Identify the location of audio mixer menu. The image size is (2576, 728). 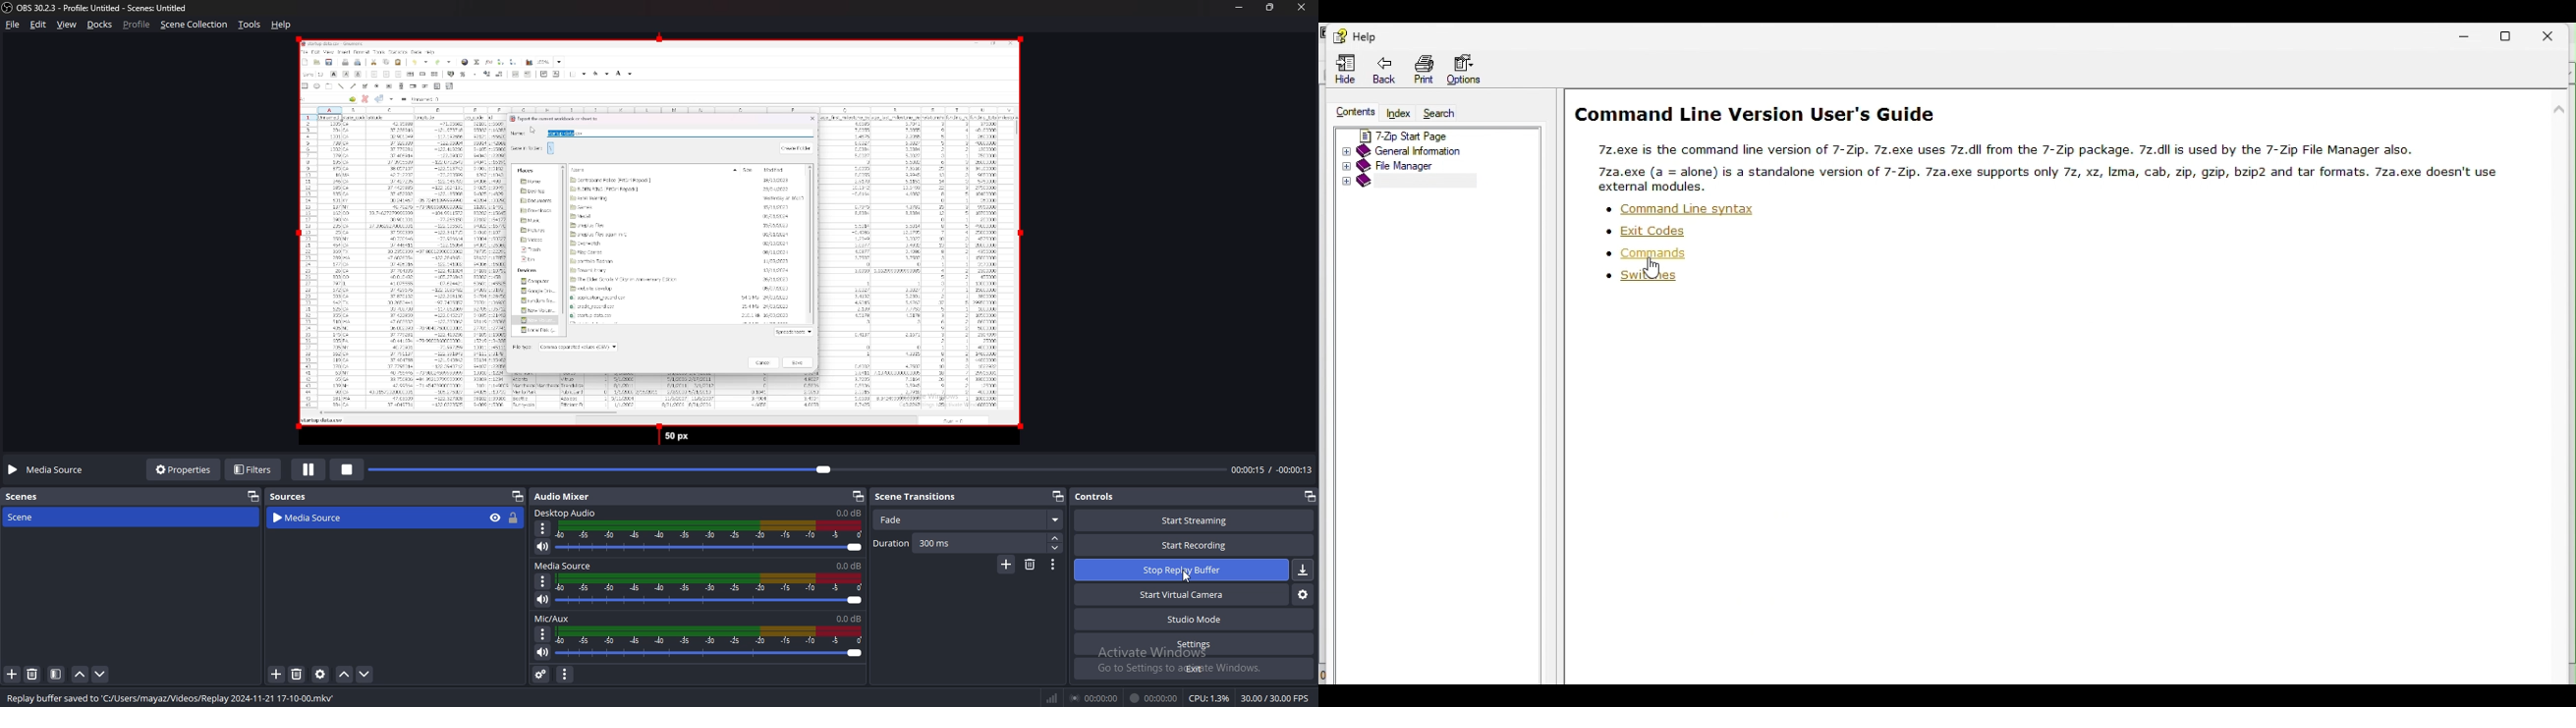
(565, 675).